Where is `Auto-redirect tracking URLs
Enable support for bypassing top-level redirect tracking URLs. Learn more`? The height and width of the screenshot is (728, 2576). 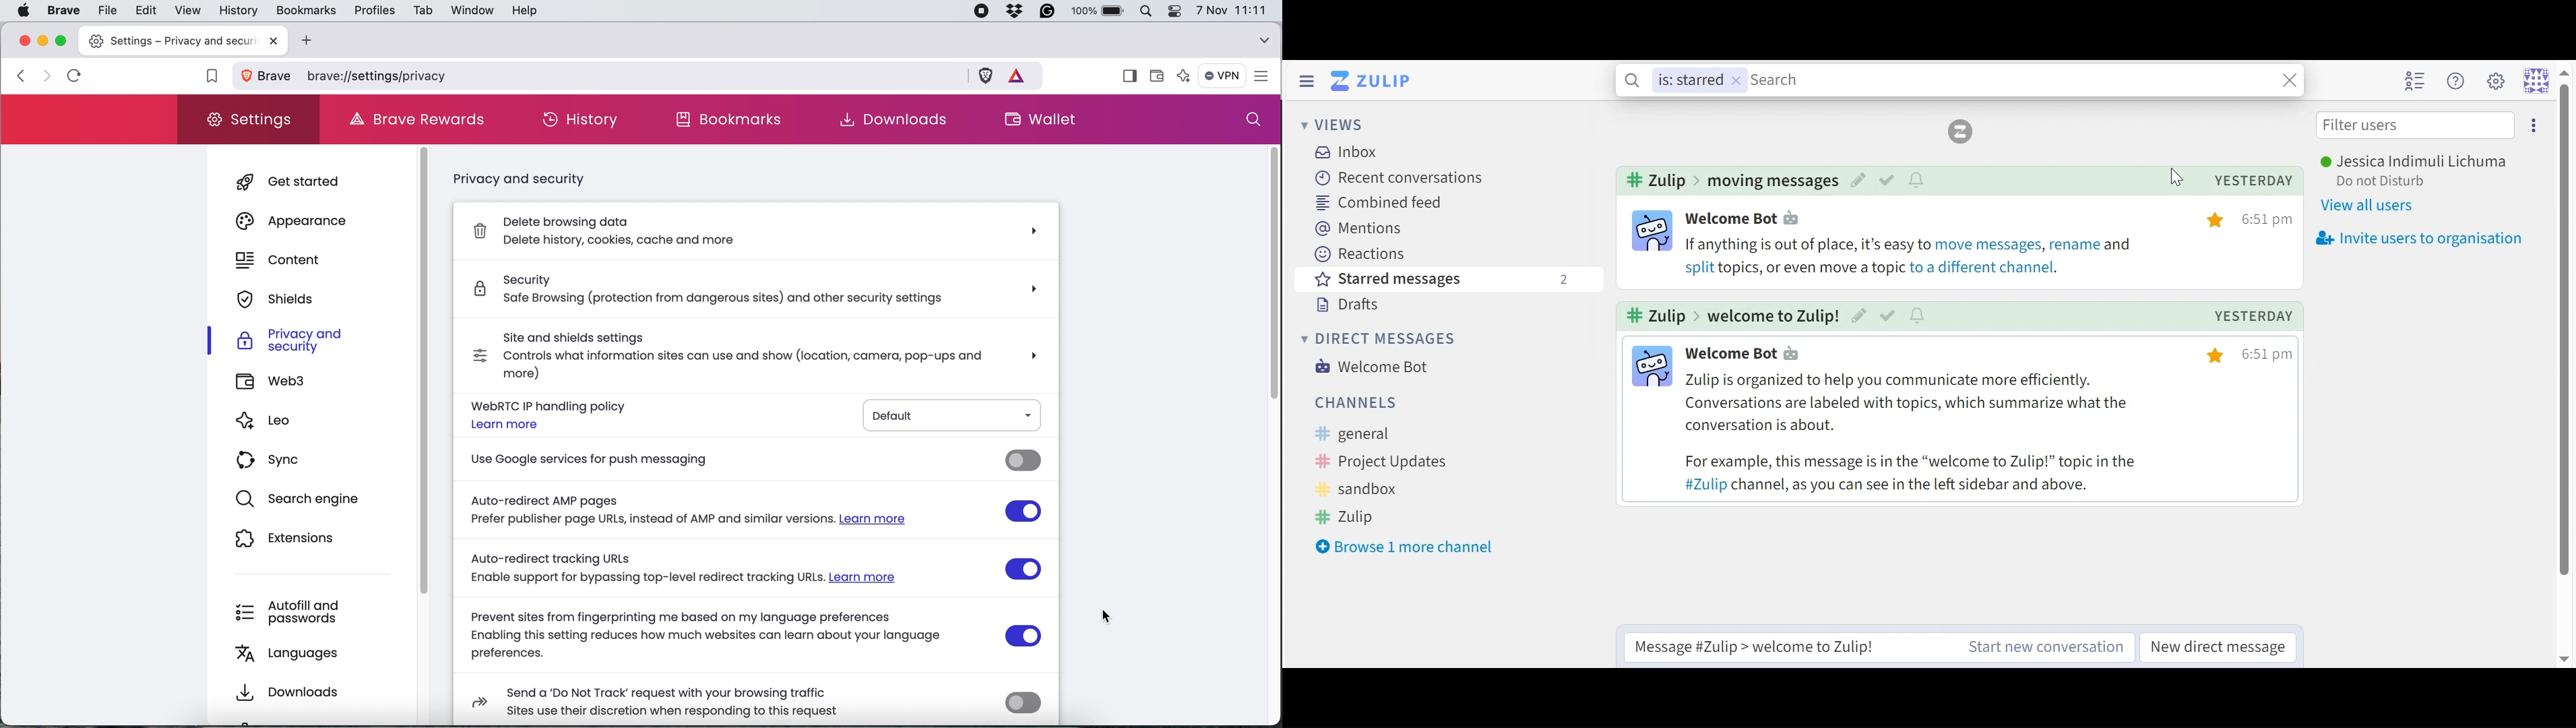
Auto-redirect tracking URLs
Enable support for bypassing top-level redirect tracking URLs. Learn more is located at coordinates (733, 569).